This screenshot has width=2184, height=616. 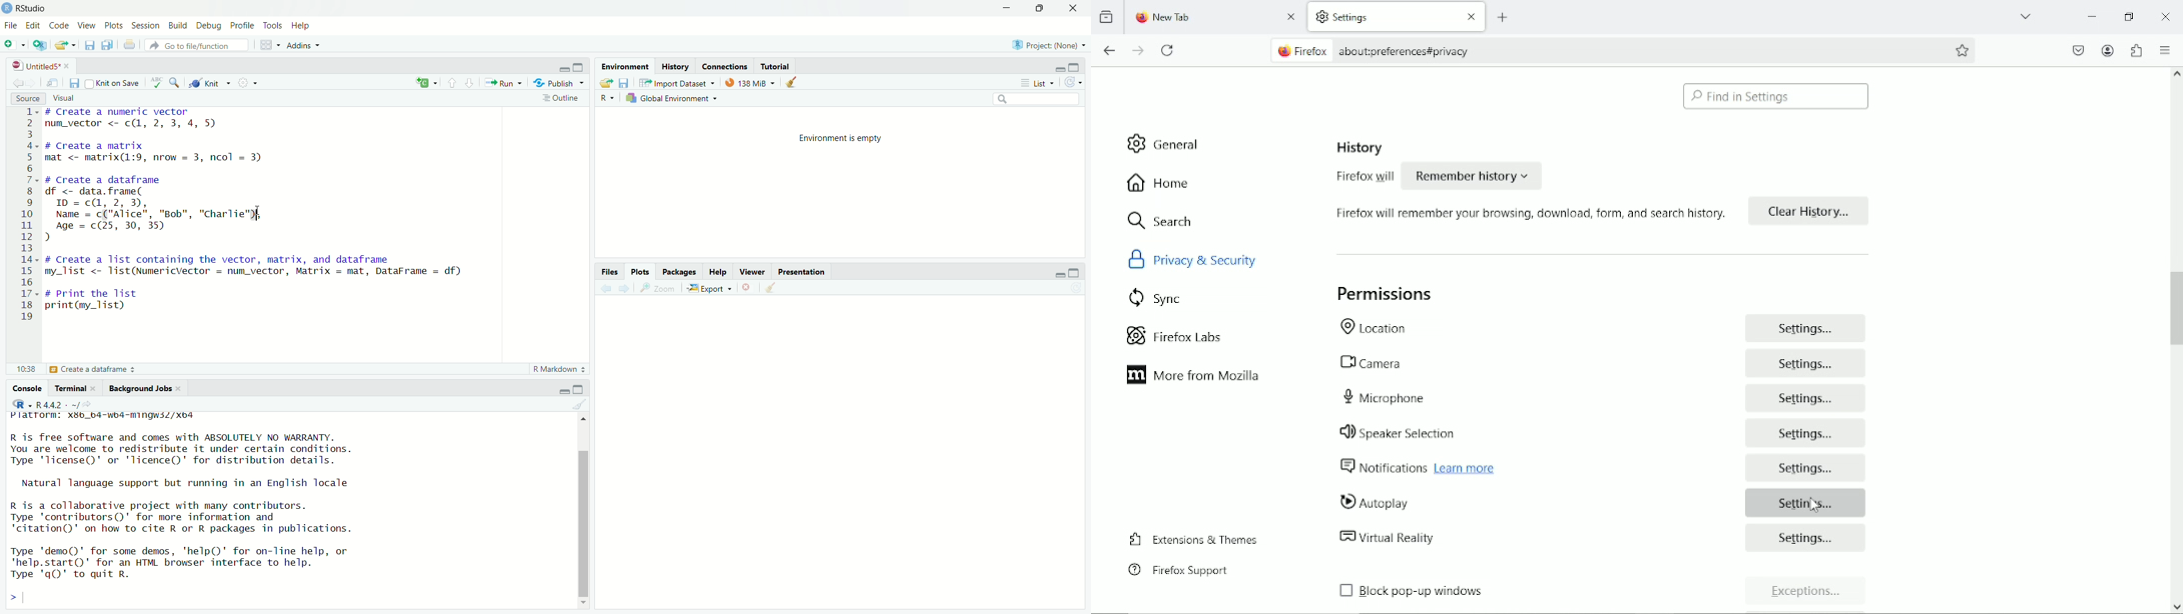 I want to click on add, so click(x=426, y=83).